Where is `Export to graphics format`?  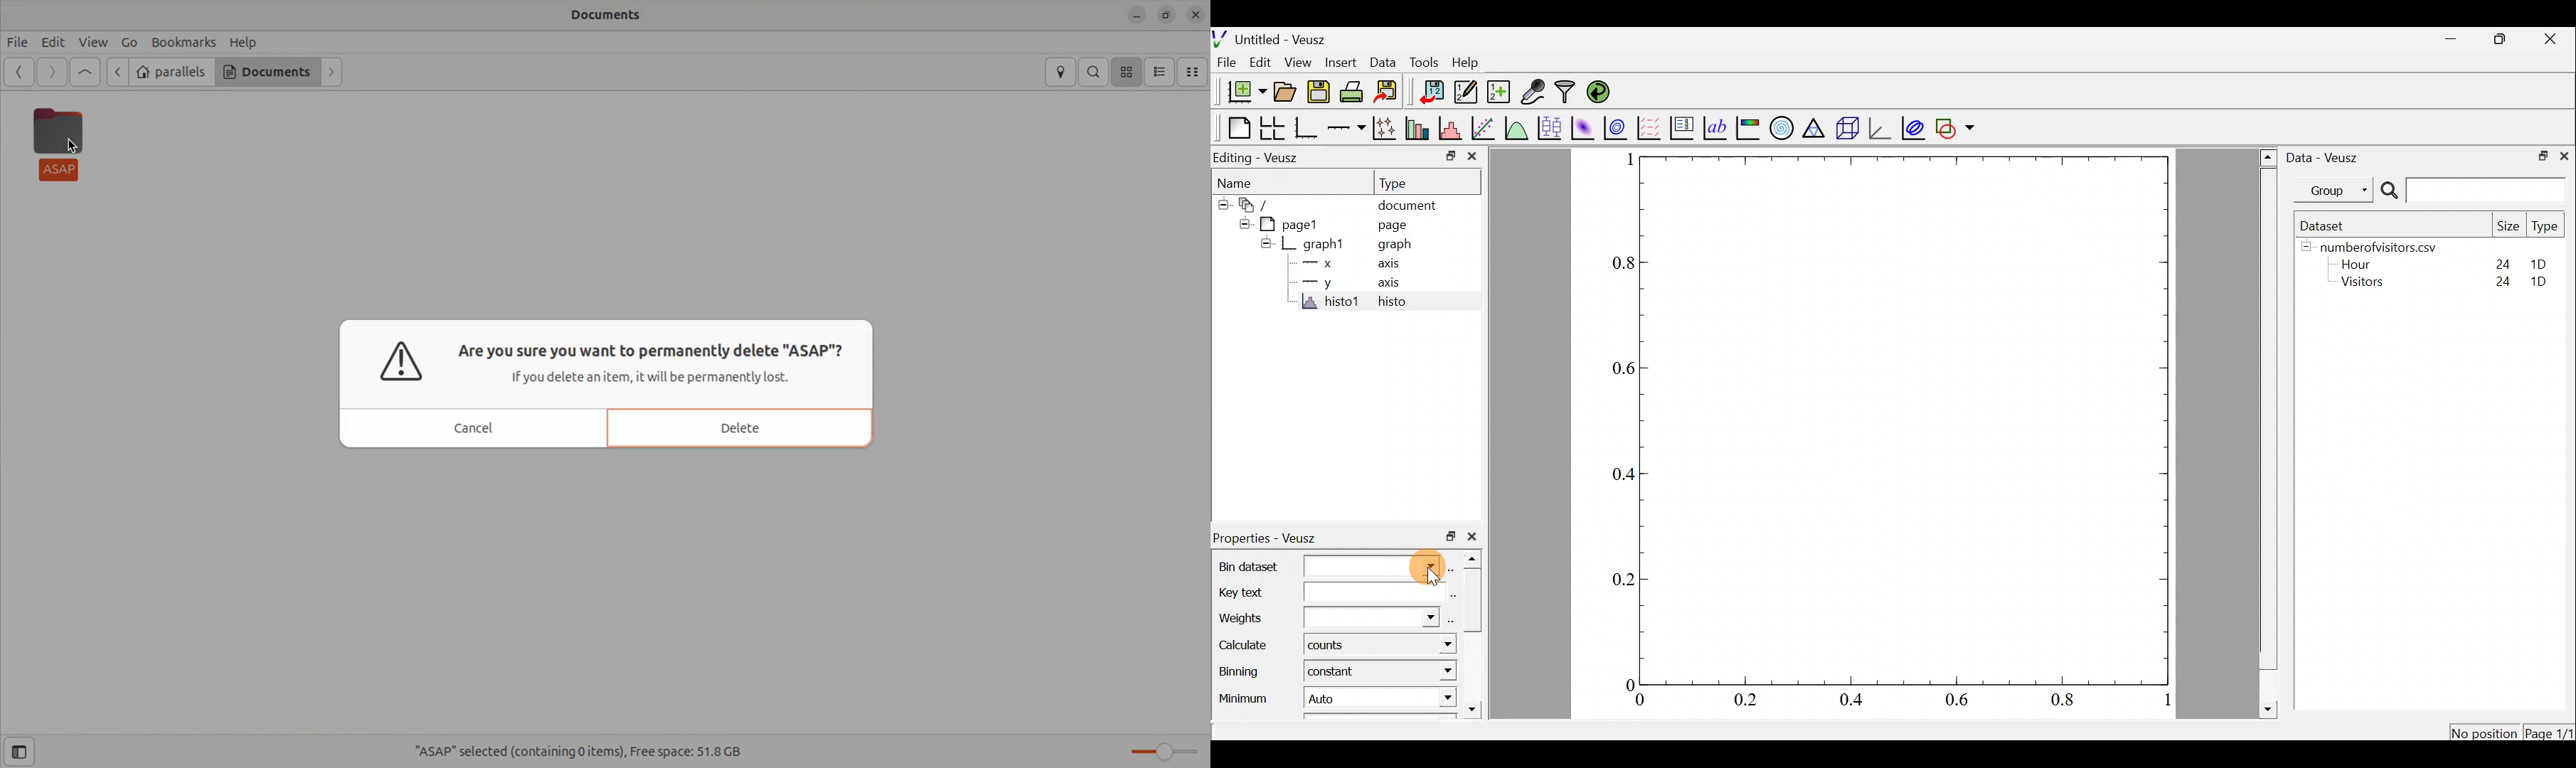
Export to graphics format is located at coordinates (1391, 92).